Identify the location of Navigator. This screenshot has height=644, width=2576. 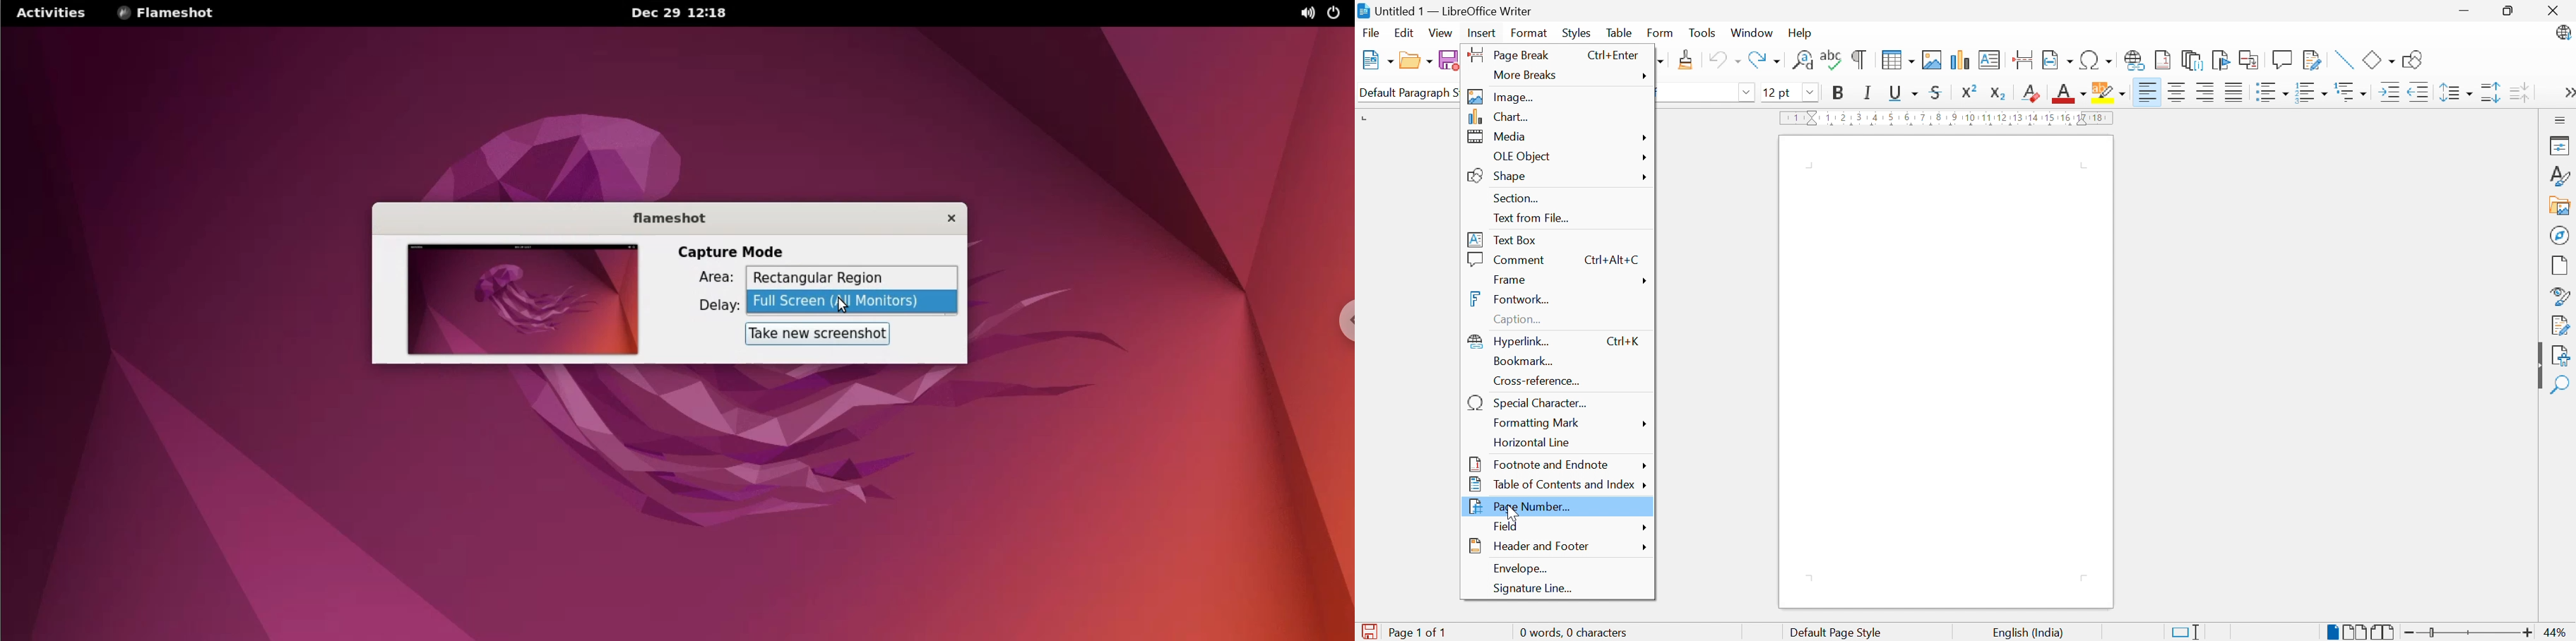
(2562, 237).